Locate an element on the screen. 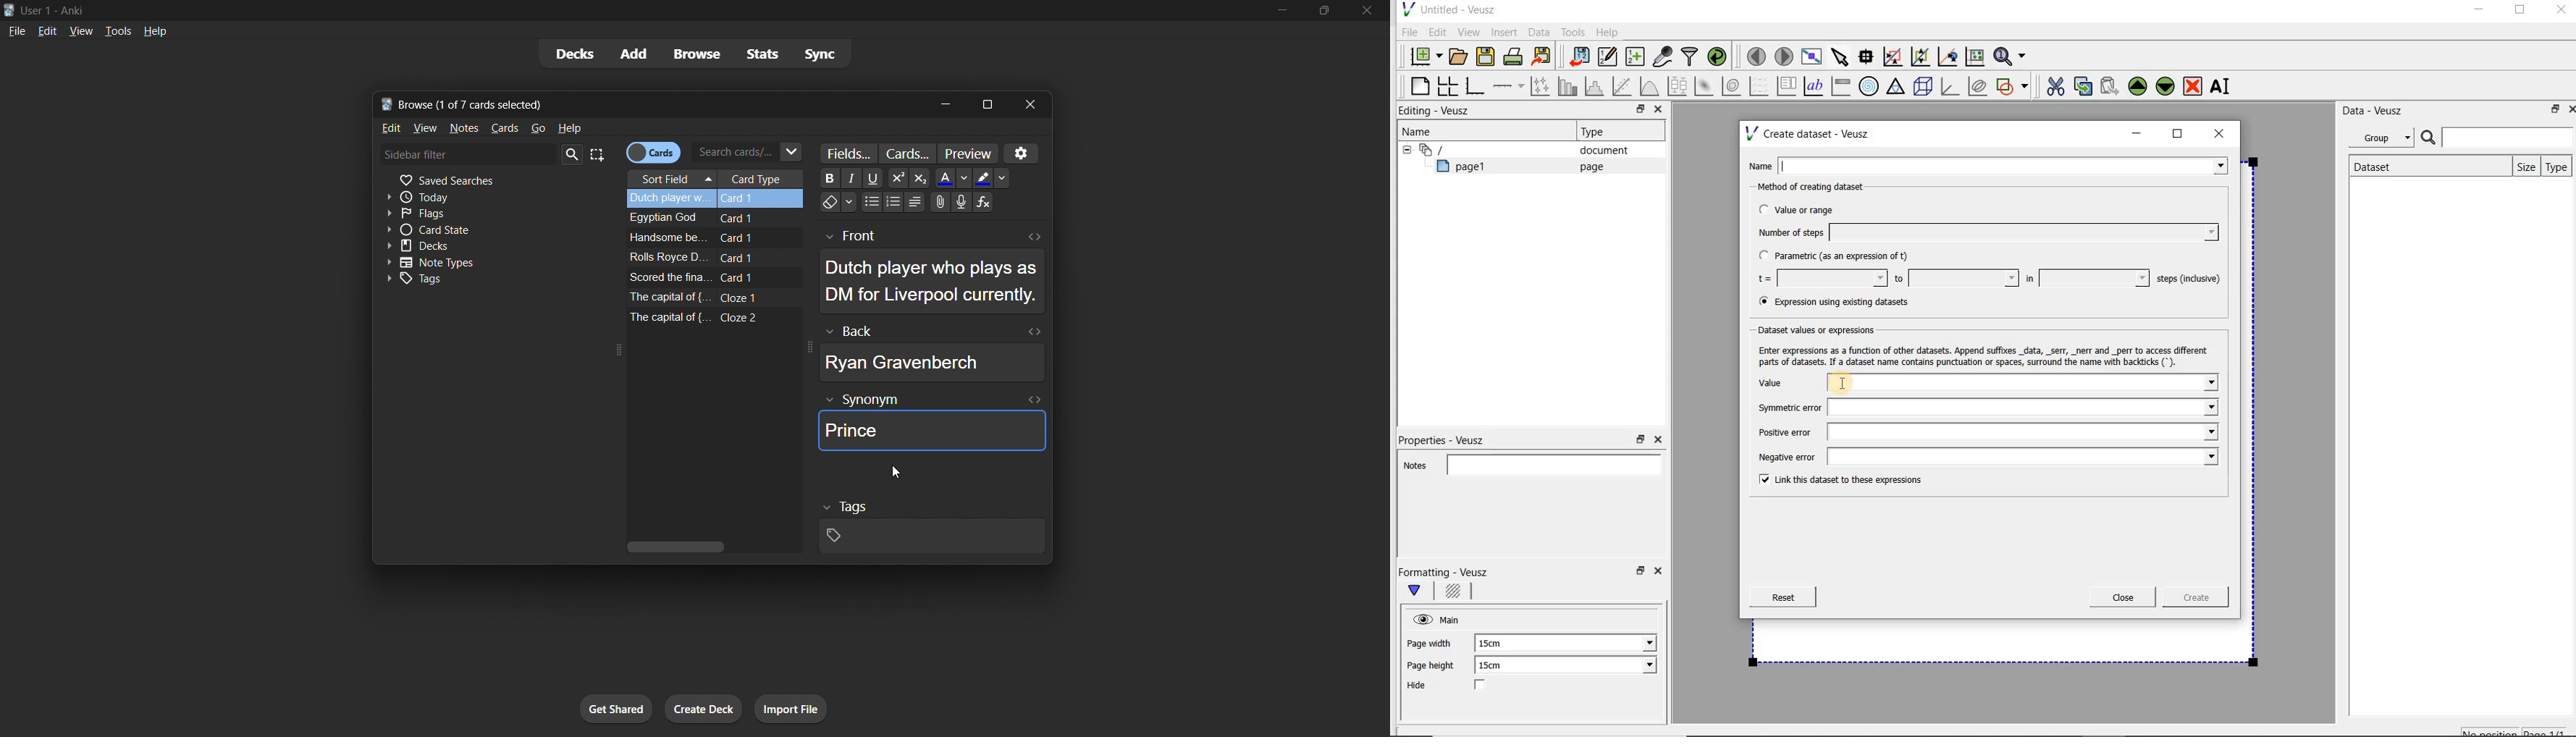 The width and height of the screenshot is (2576, 756). Fill color is located at coordinates (981, 178).